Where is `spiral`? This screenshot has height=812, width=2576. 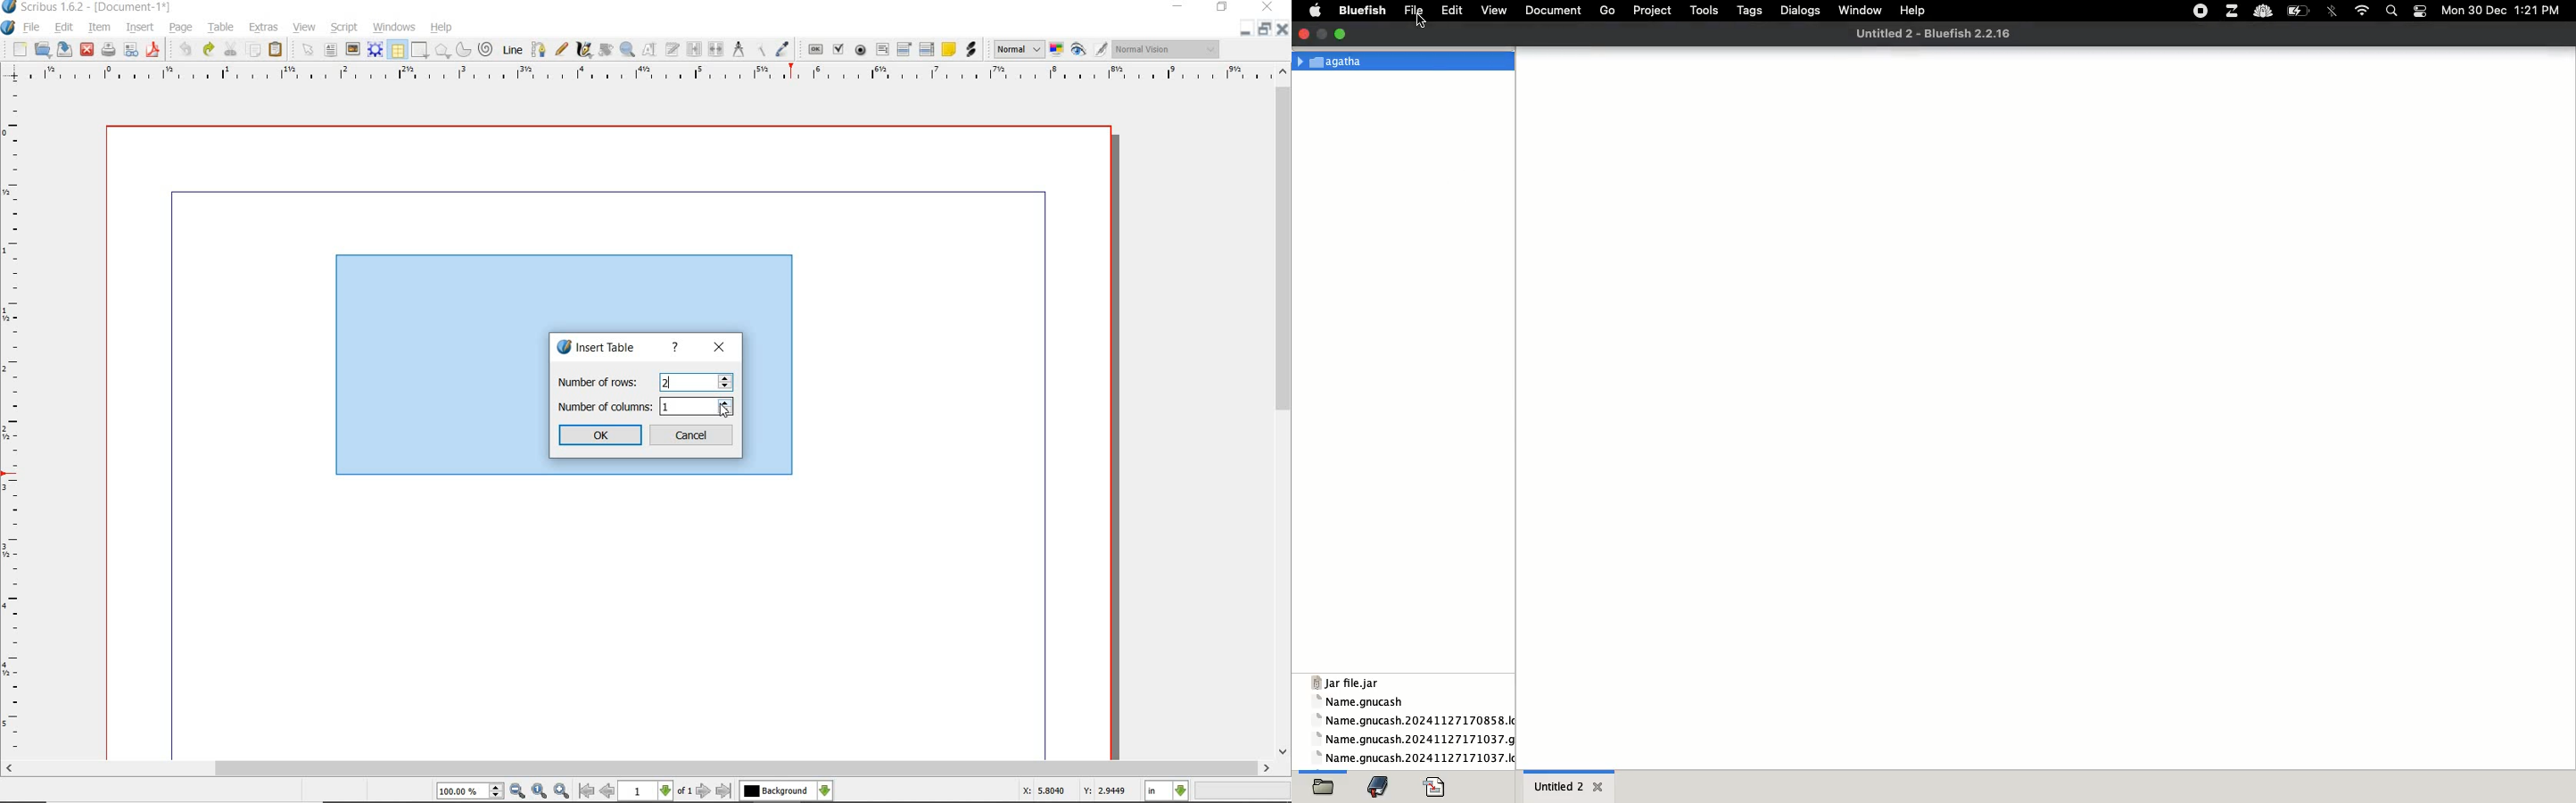
spiral is located at coordinates (487, 50).